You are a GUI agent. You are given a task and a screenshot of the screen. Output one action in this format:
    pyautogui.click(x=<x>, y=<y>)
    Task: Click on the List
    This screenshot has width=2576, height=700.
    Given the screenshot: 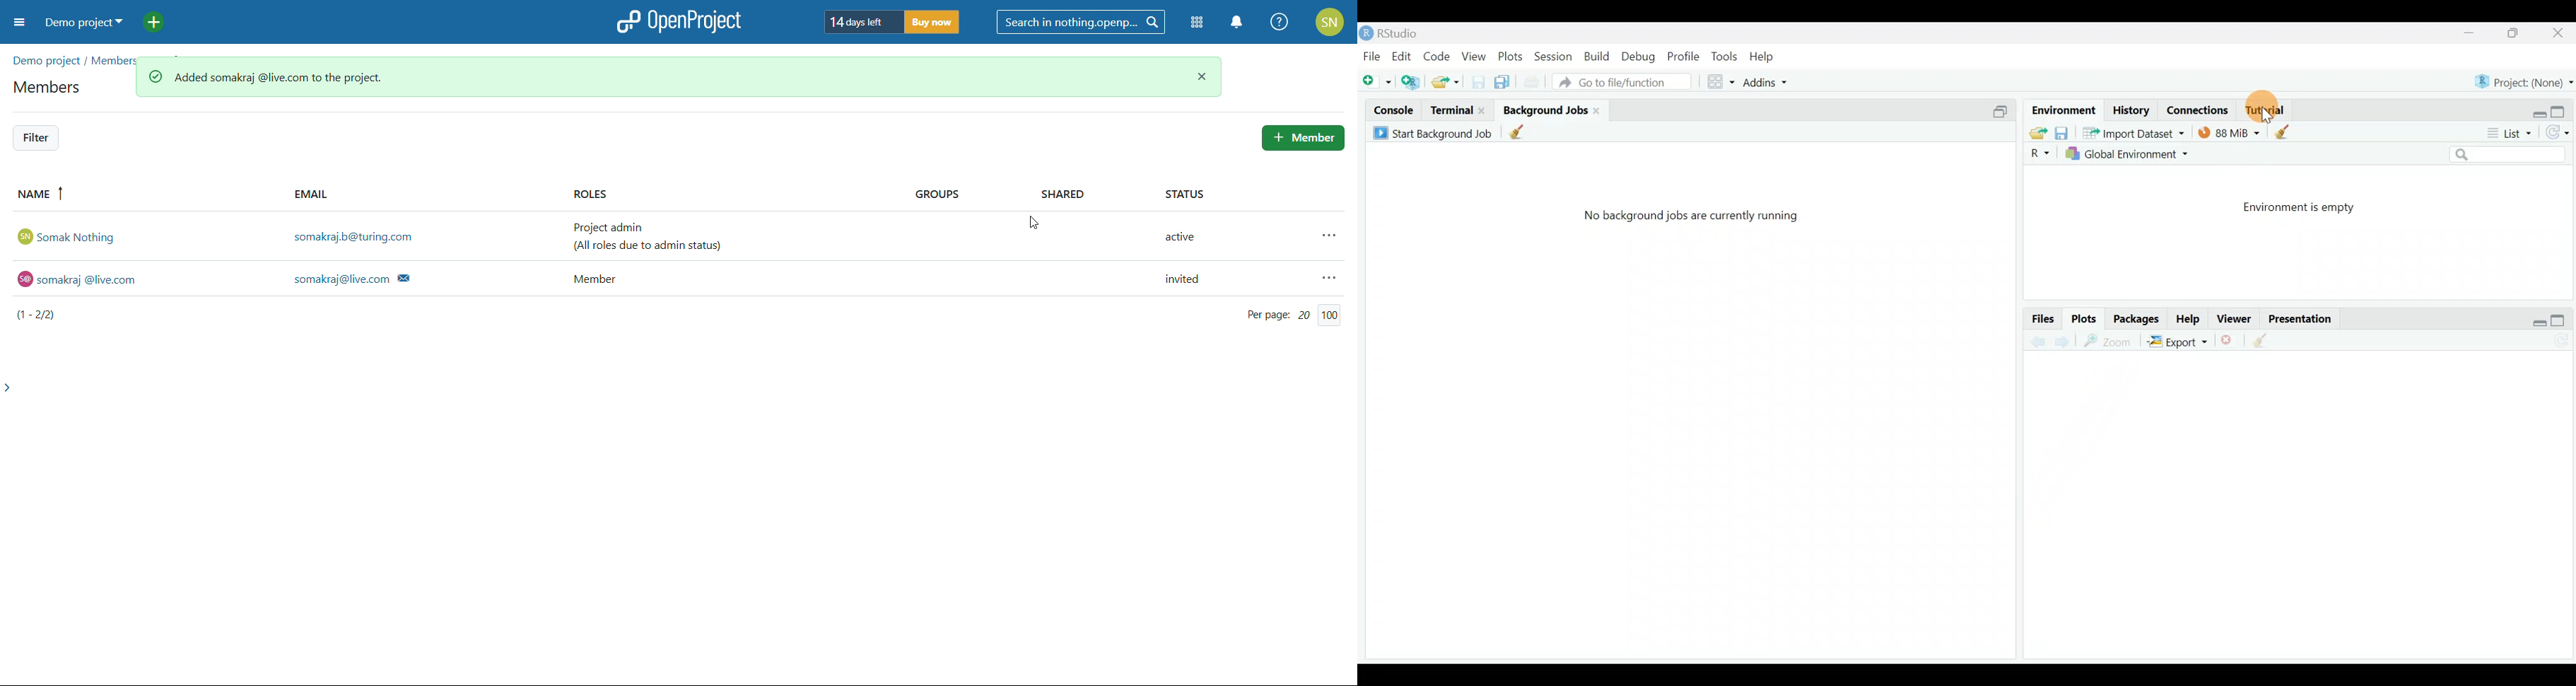 What is the action you would take?
    pyautogui.click(x=2511, y=134)
    